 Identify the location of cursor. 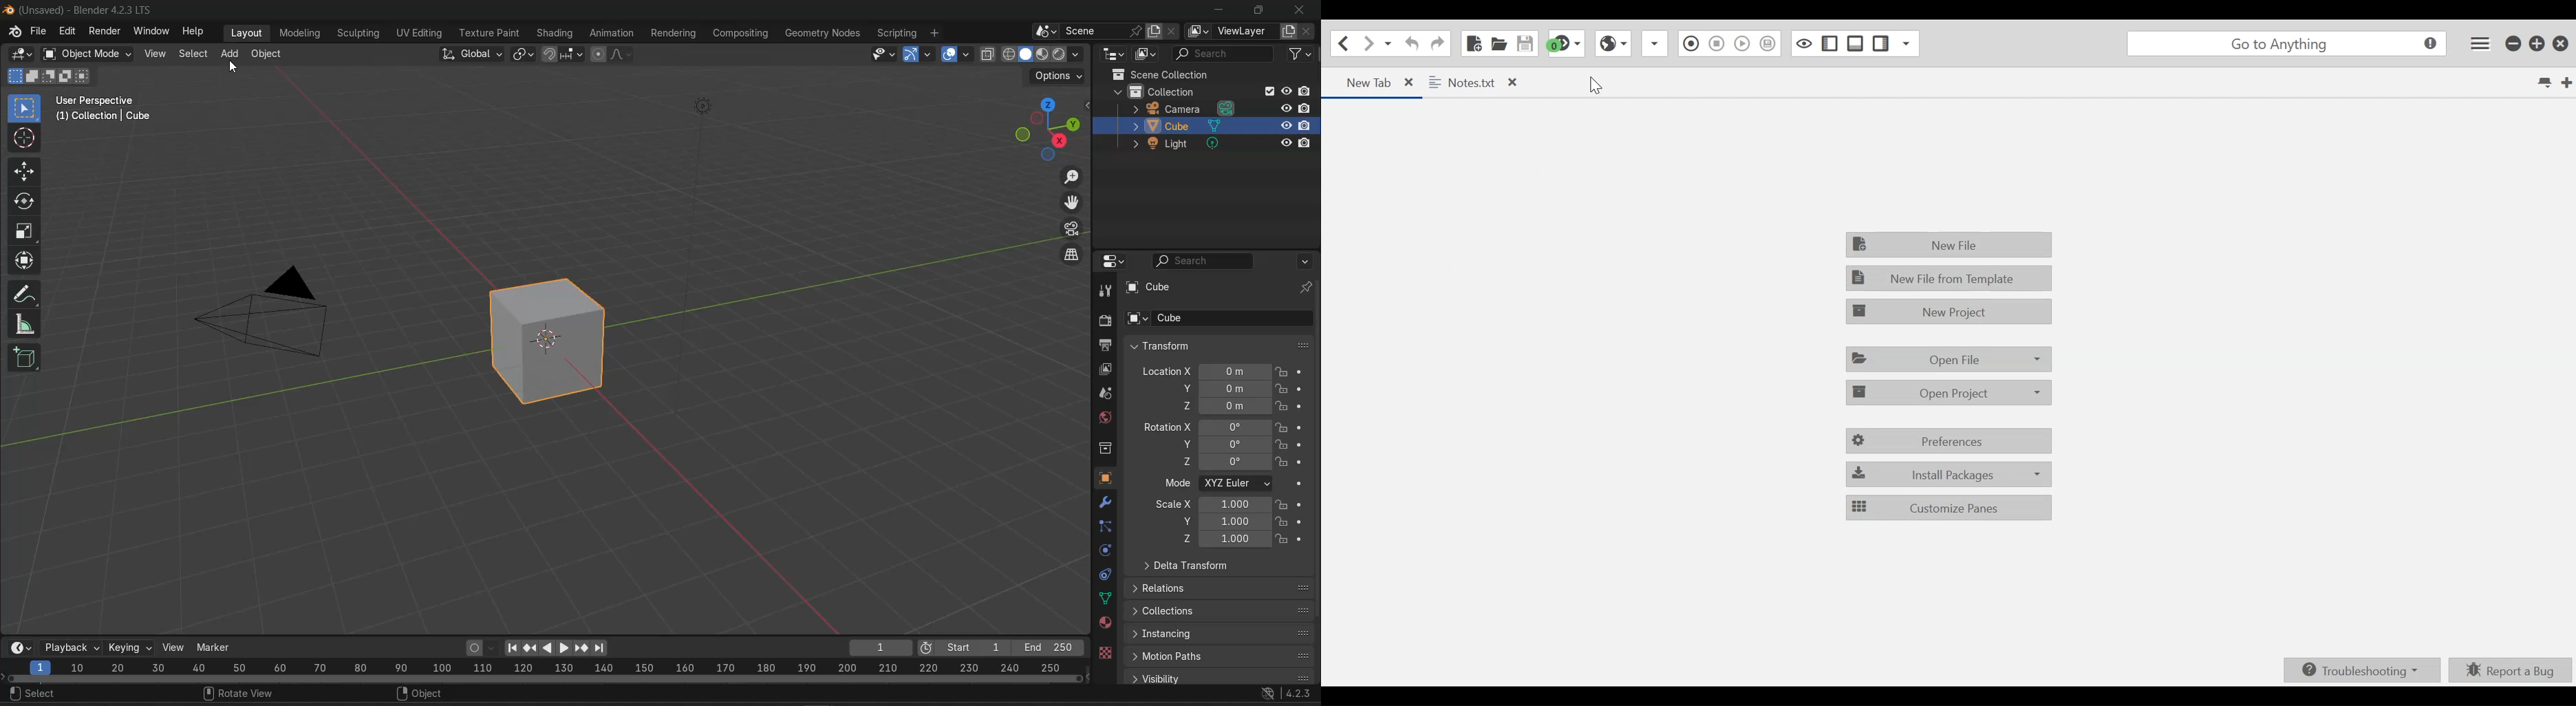
(25, 140).